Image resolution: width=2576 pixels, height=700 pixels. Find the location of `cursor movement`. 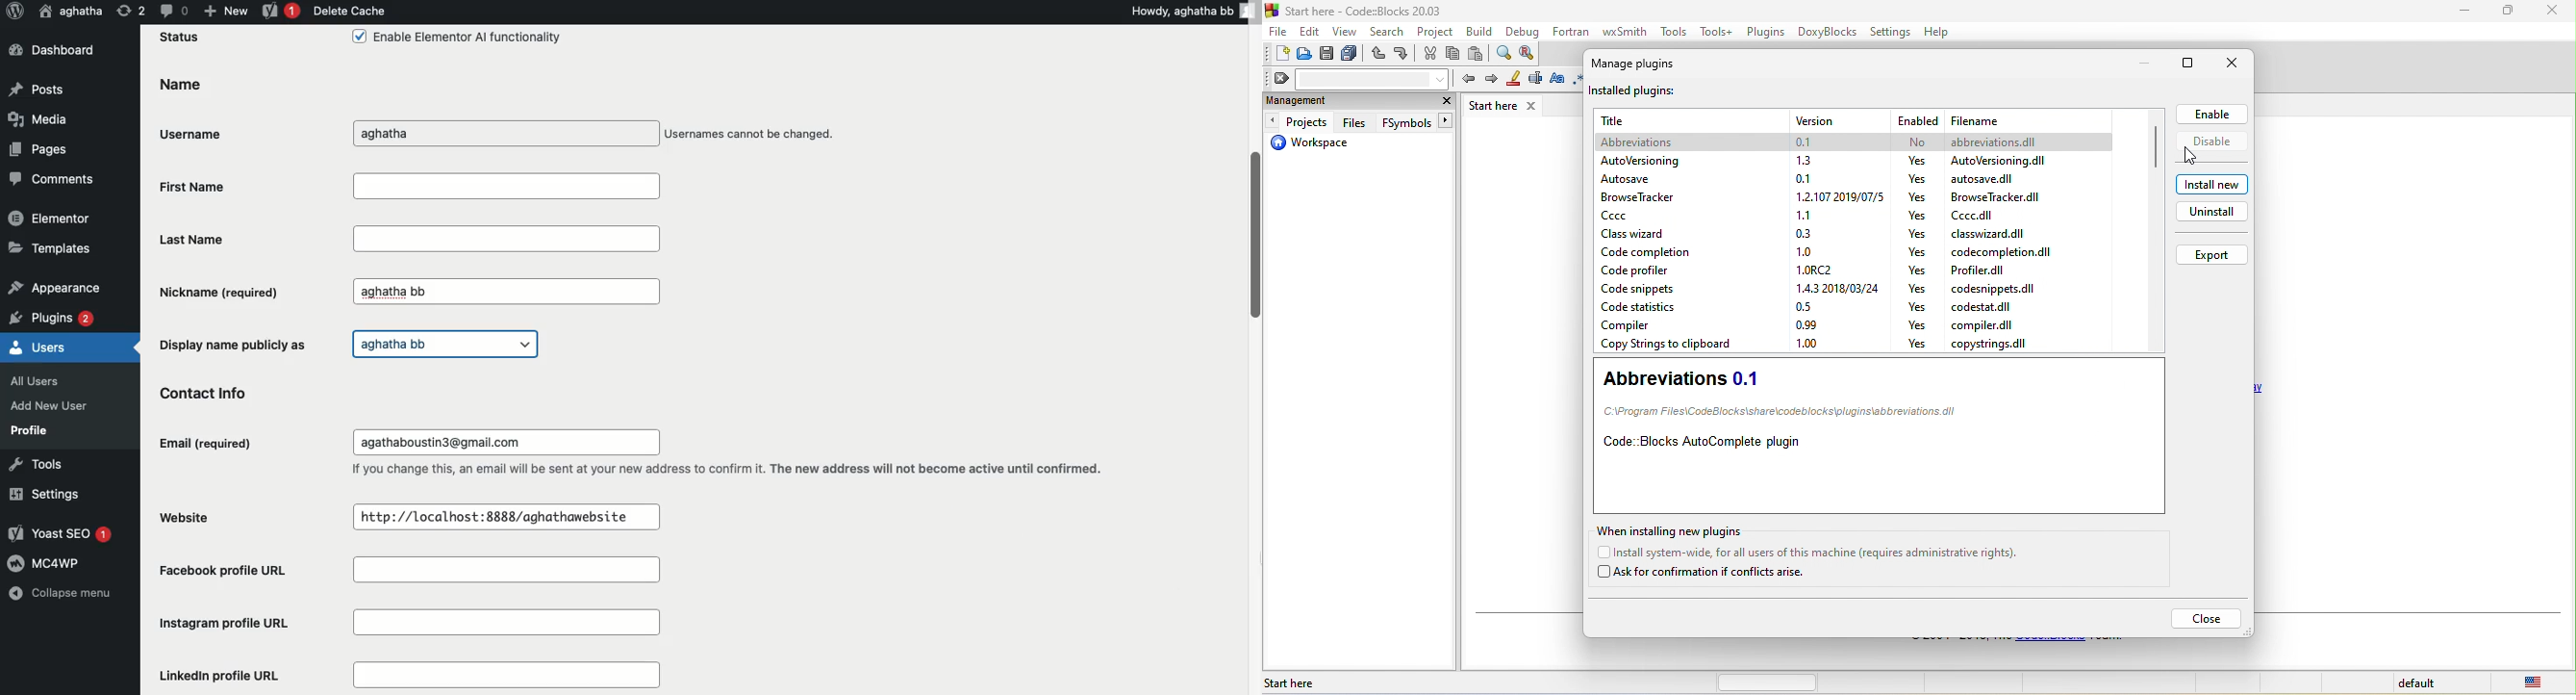

cursor movement is located at coordinates (2193, 158).